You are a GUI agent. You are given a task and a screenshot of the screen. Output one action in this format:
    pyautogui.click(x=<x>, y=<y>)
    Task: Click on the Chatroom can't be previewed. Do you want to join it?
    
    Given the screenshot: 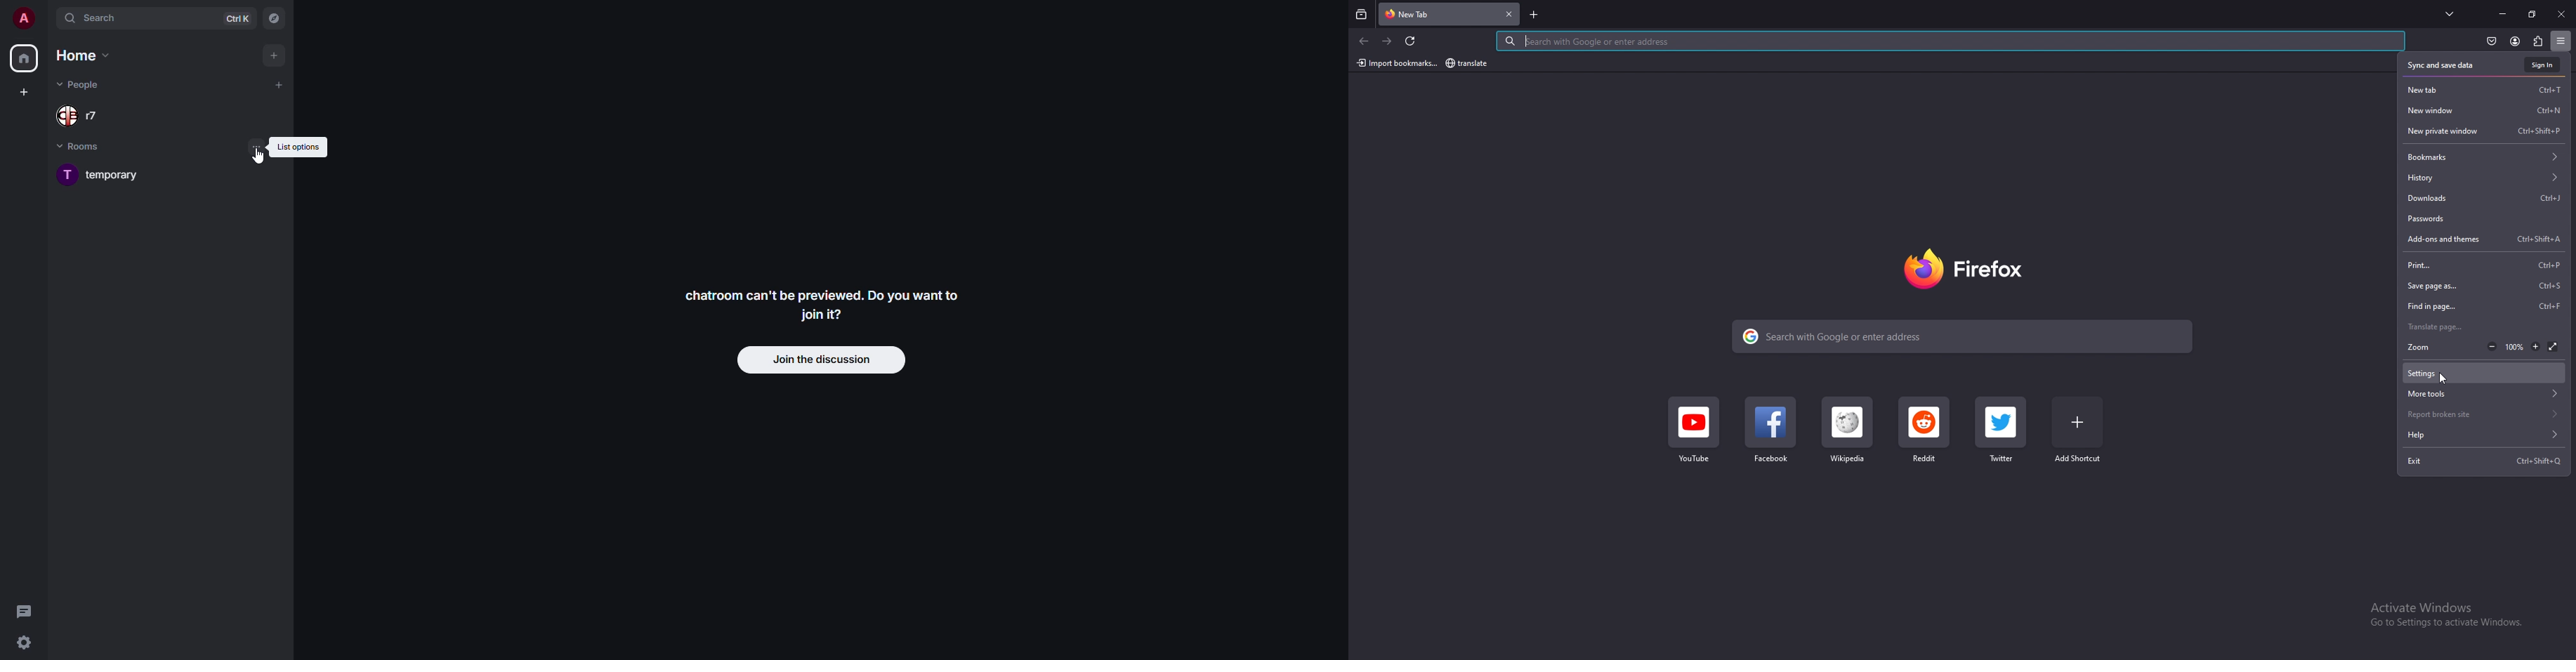 What is the action you would take?
    pyautogui.click(x=822, y=306)
    